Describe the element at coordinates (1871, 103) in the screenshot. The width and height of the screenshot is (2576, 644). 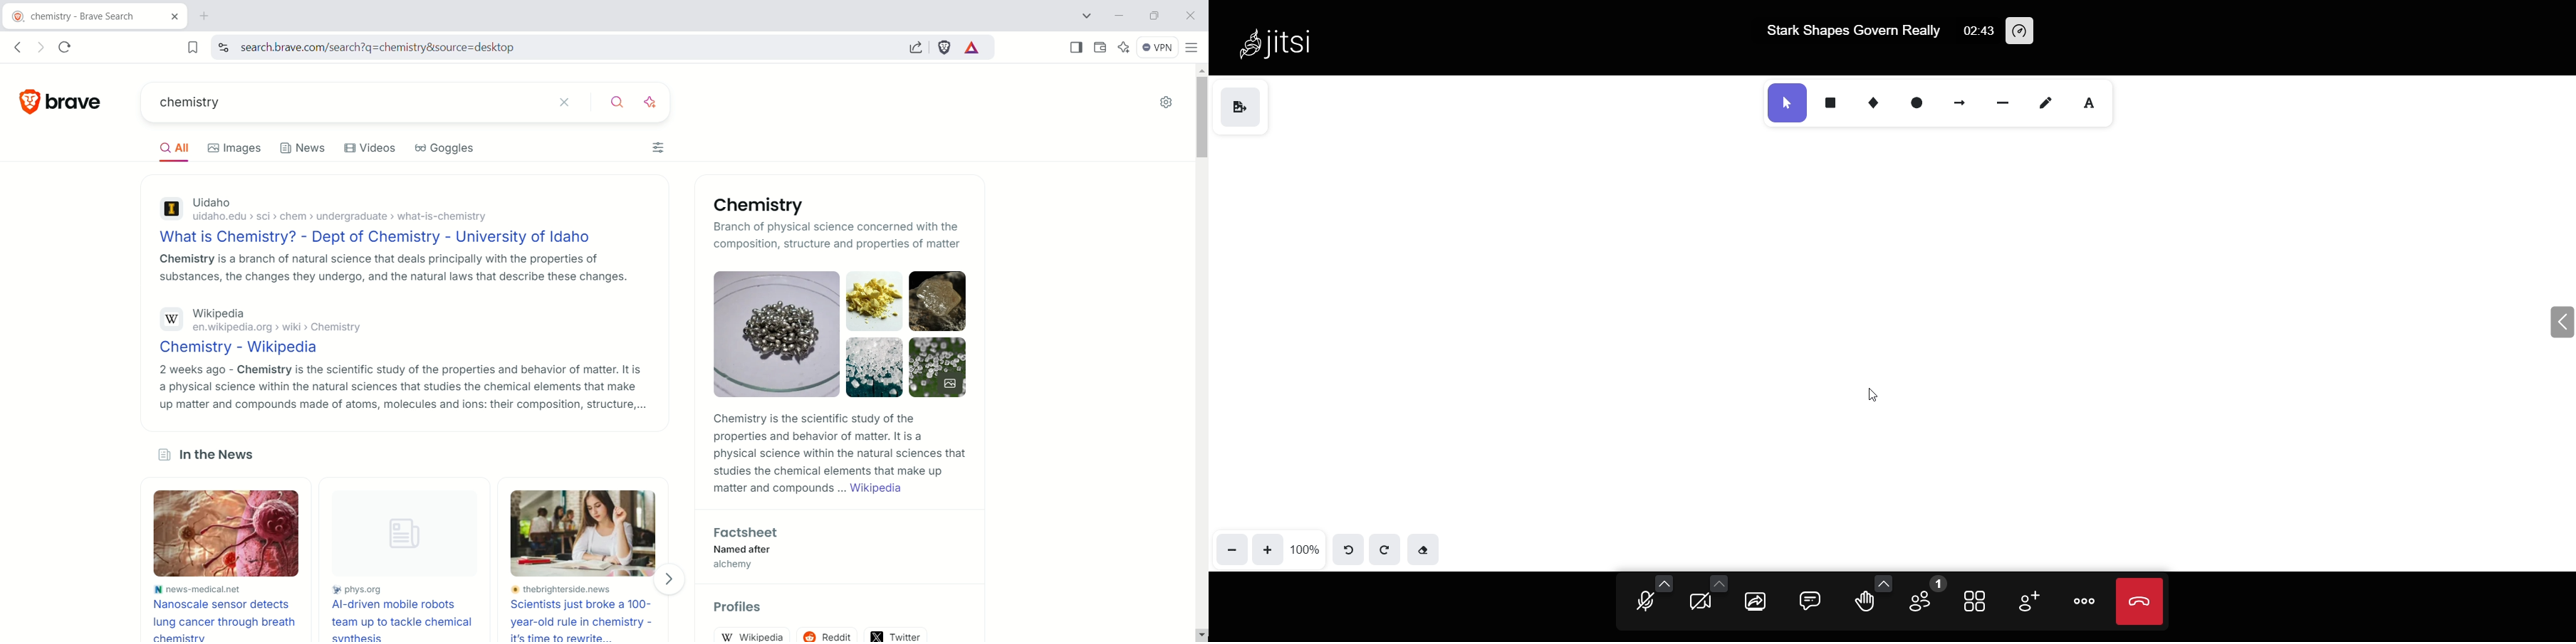
I see `diamond` at that location.